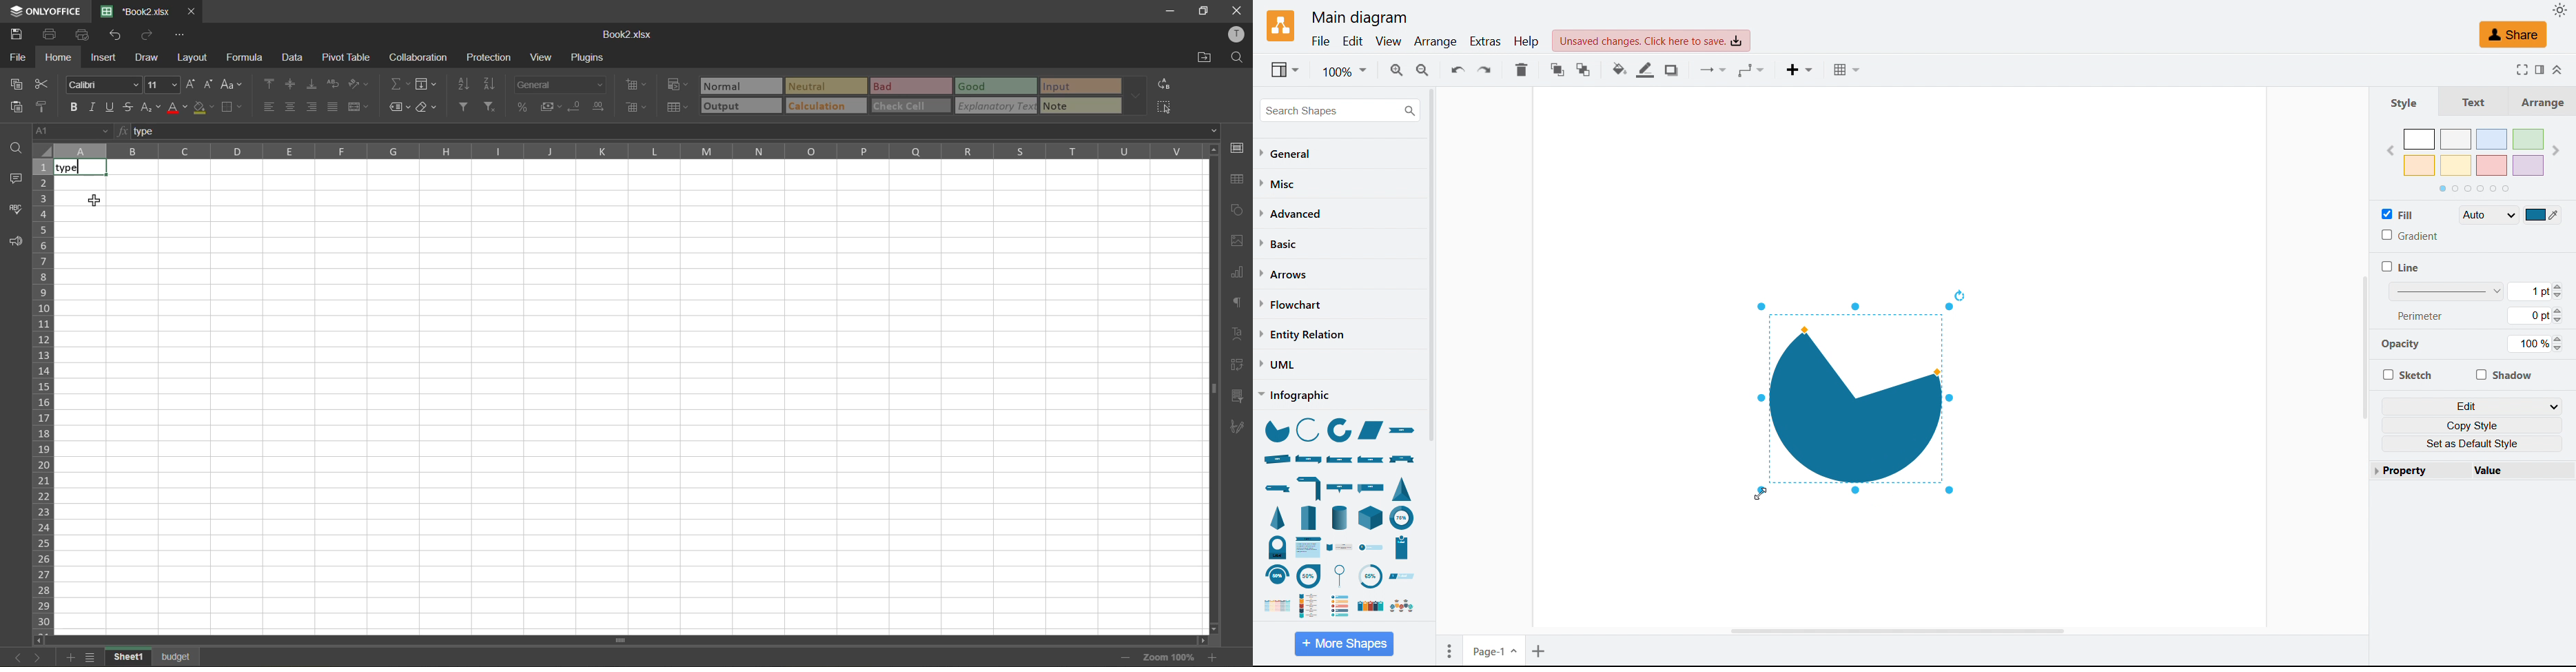 The height and width of the screenshot is (672, 2576). What do you see at coordinates (1344, 643) in the screenshot?
I see `More shapes ` at bounding box center [1344, 643].